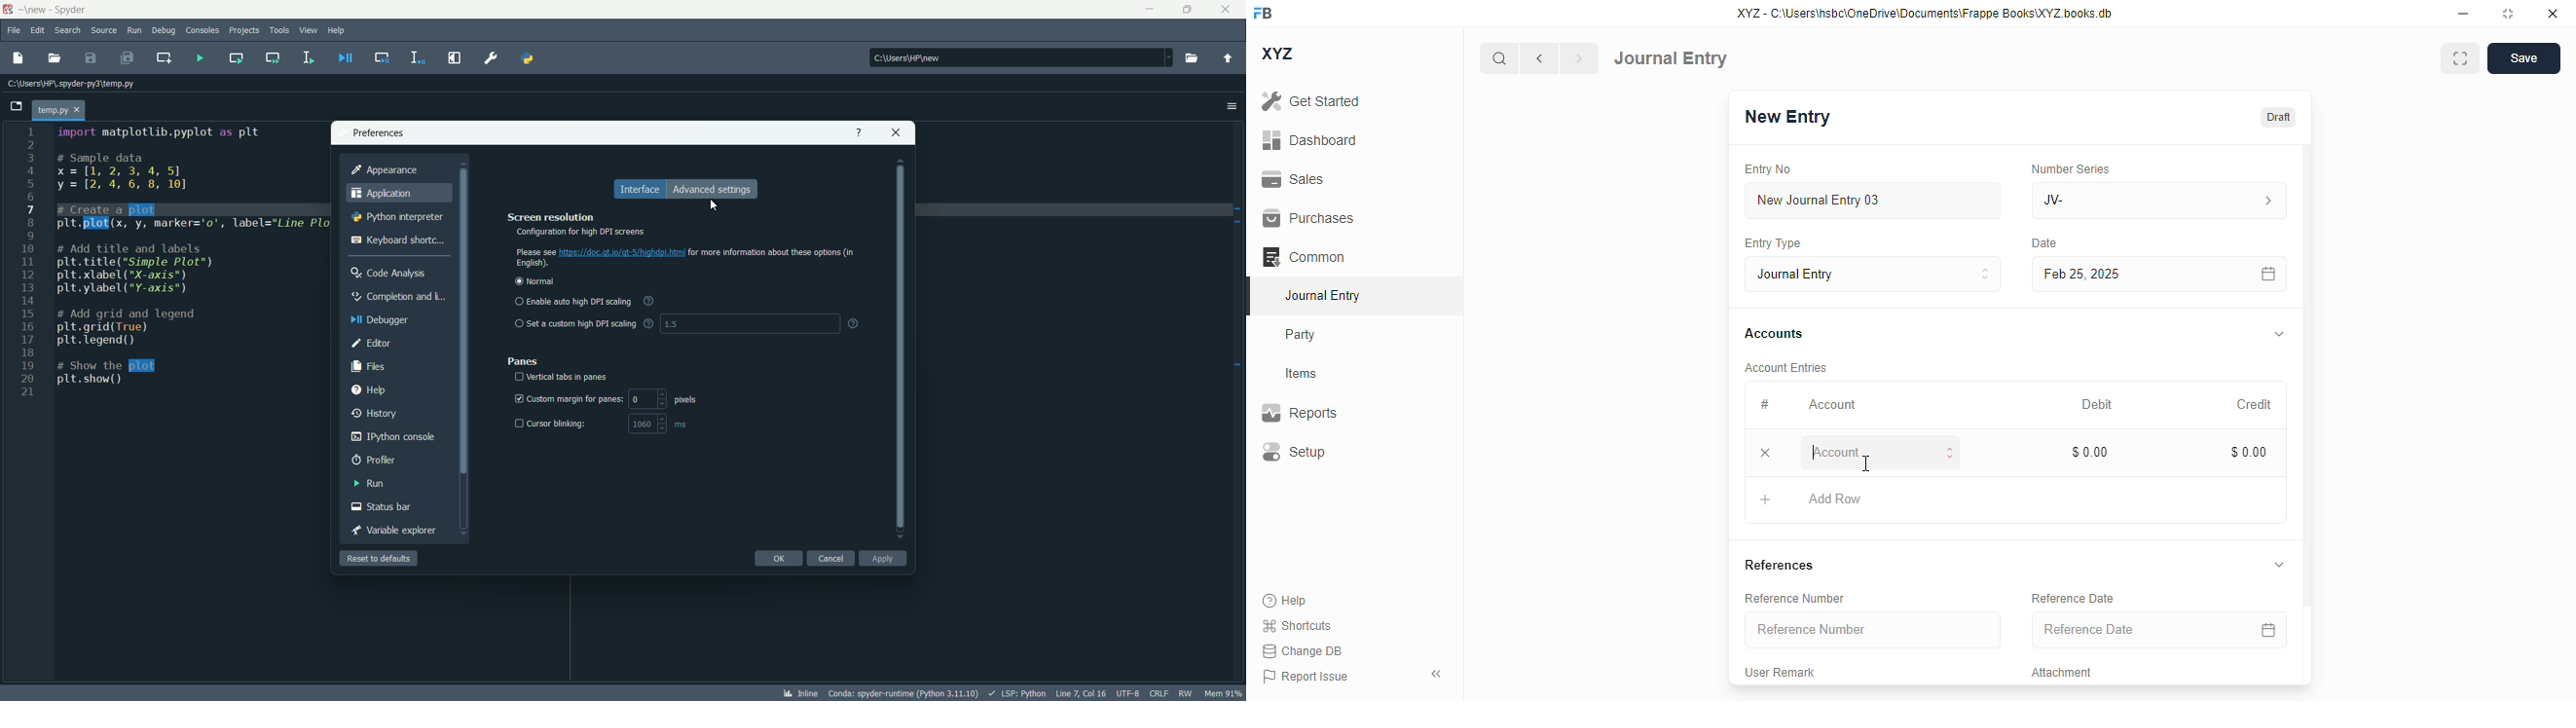 The image size is (2576, 728). I want to click on reference number, so click(1794, 599).